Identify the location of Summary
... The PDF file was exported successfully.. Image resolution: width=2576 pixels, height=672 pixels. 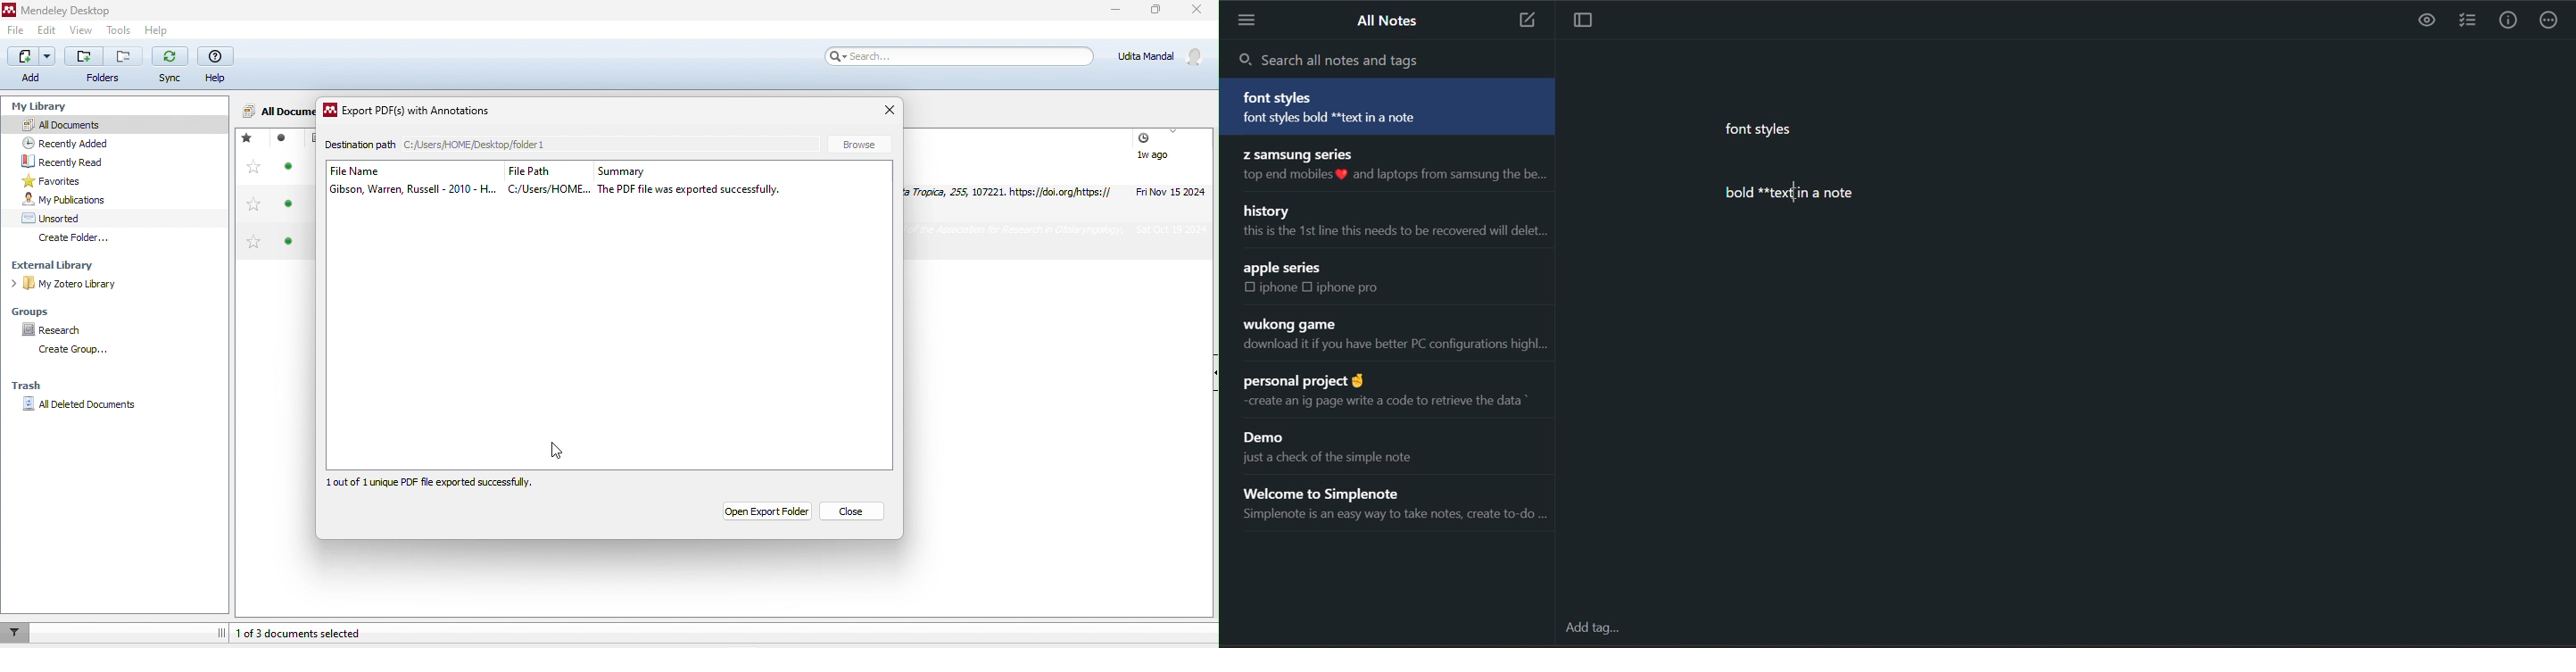
(719, 180).